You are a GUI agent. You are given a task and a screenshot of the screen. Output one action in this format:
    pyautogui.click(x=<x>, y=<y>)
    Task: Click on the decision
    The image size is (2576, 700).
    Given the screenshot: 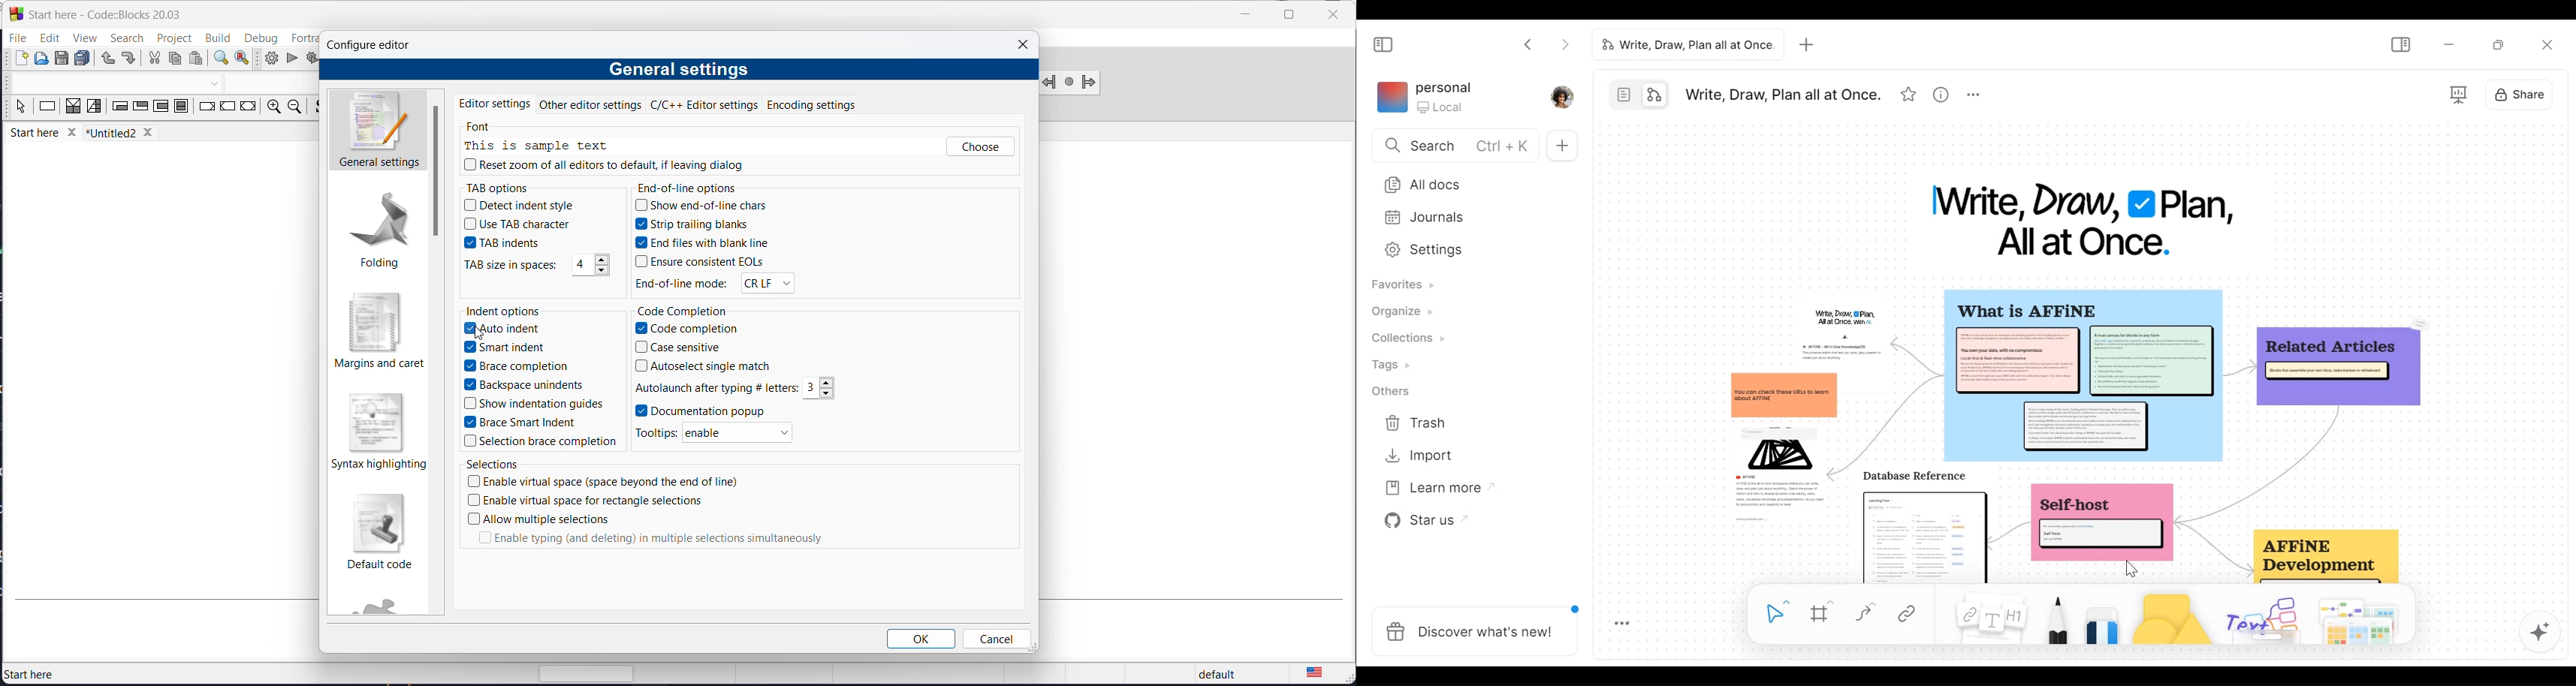 What is the action you would take?
    pyautogui.click(x=74, y=107)
    